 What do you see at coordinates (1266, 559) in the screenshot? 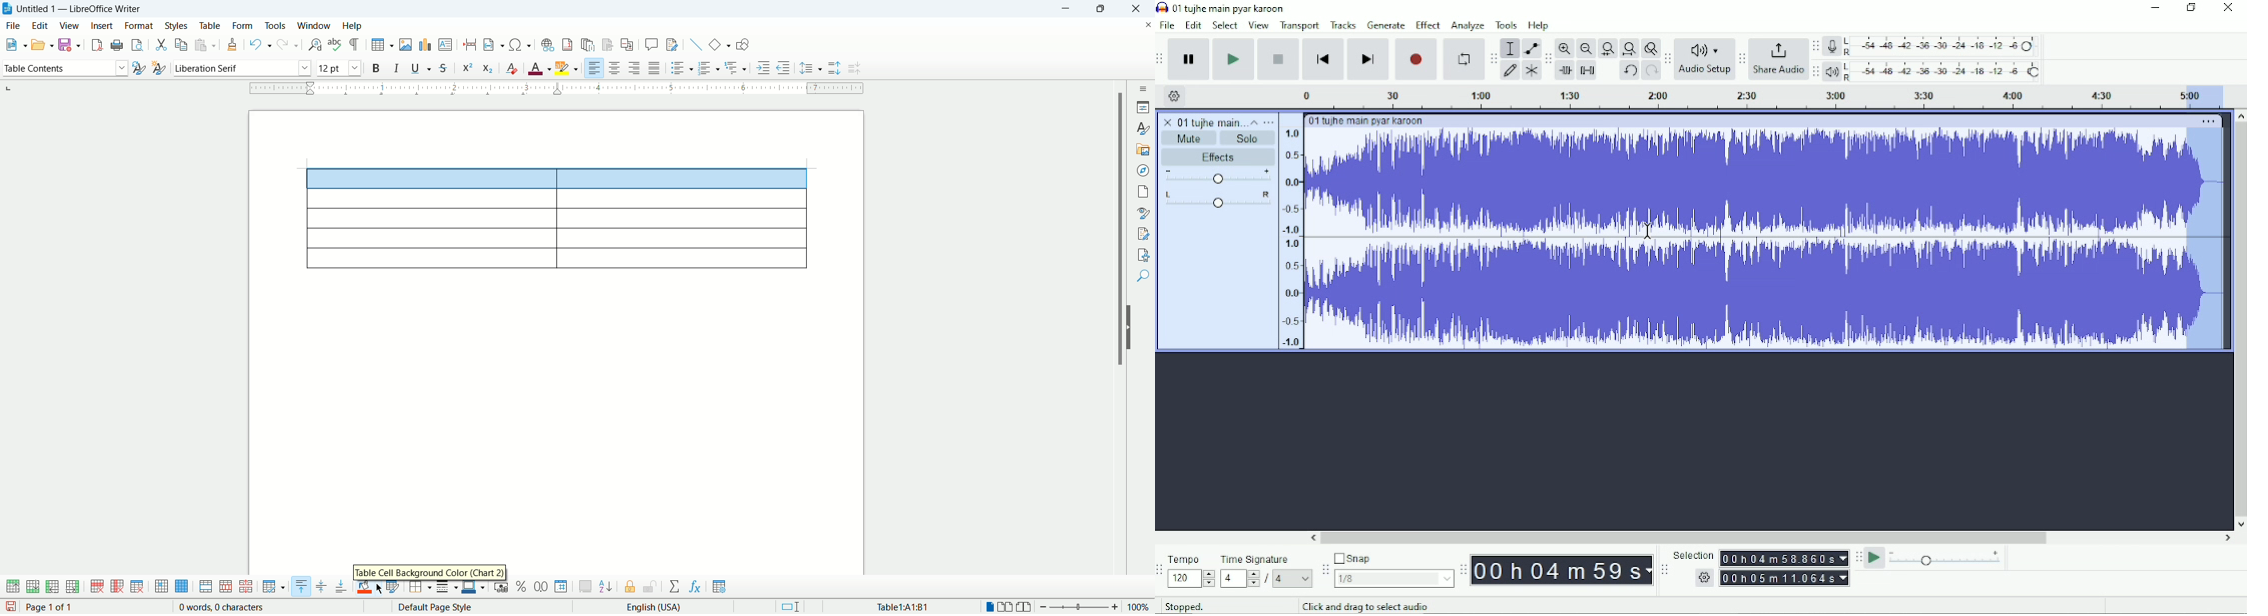
I see `Time signature` at bounding box center [1266, 559].